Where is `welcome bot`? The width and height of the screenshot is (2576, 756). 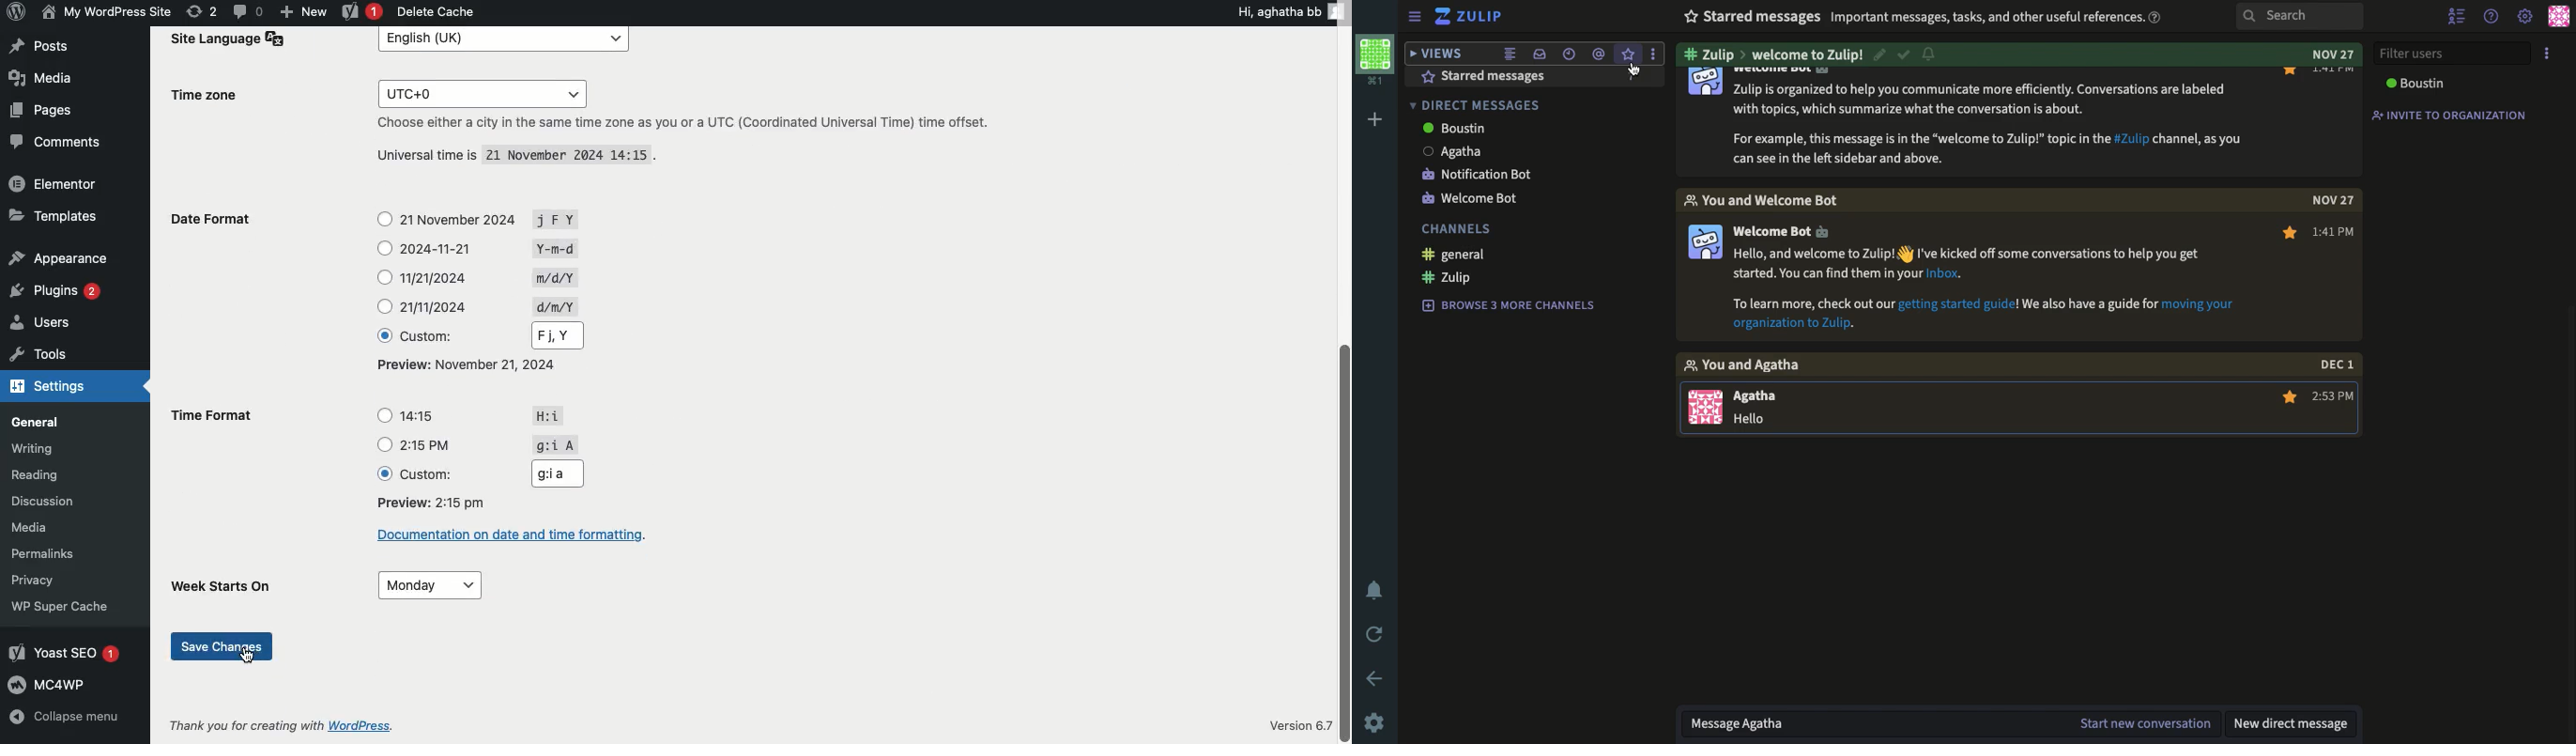
welcome bot is located at coordinates (1467, 202).